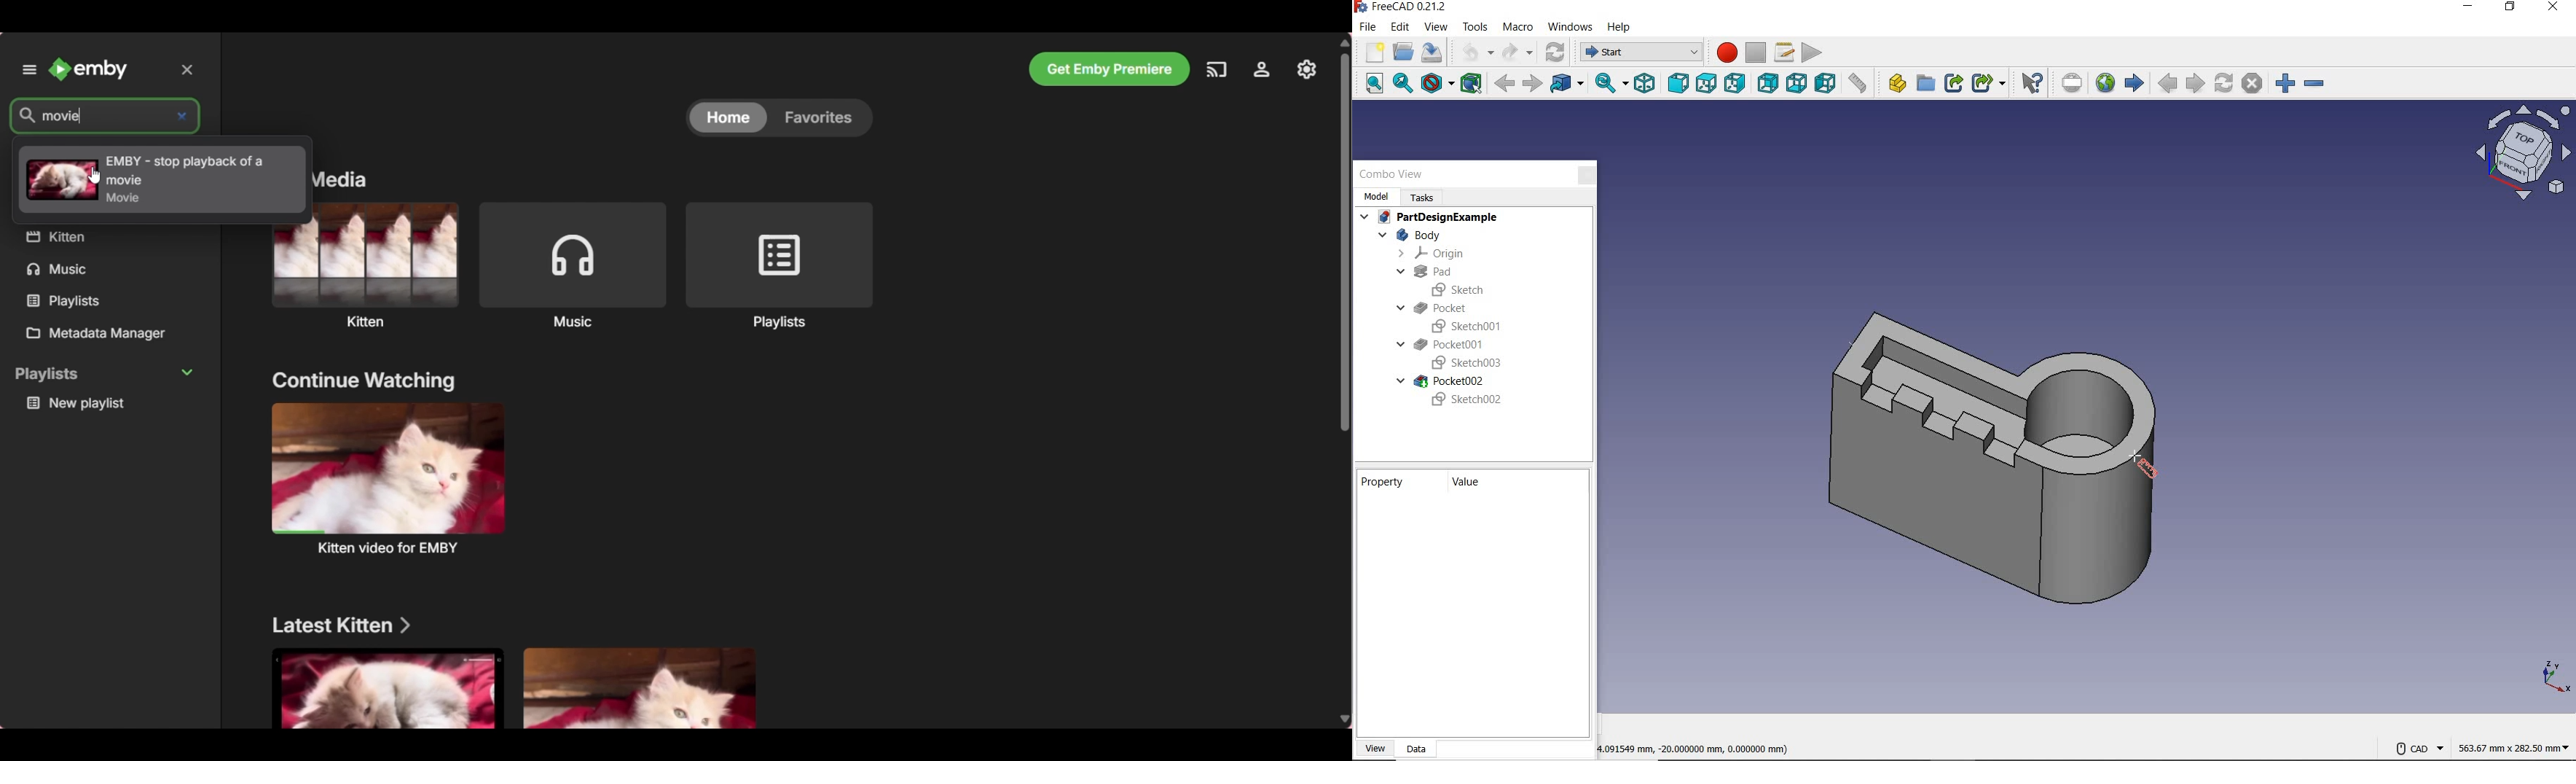  What do you see at coordinates (1705, 85) in the screenshot?
I see `top` at bounding box center [1705, 85].